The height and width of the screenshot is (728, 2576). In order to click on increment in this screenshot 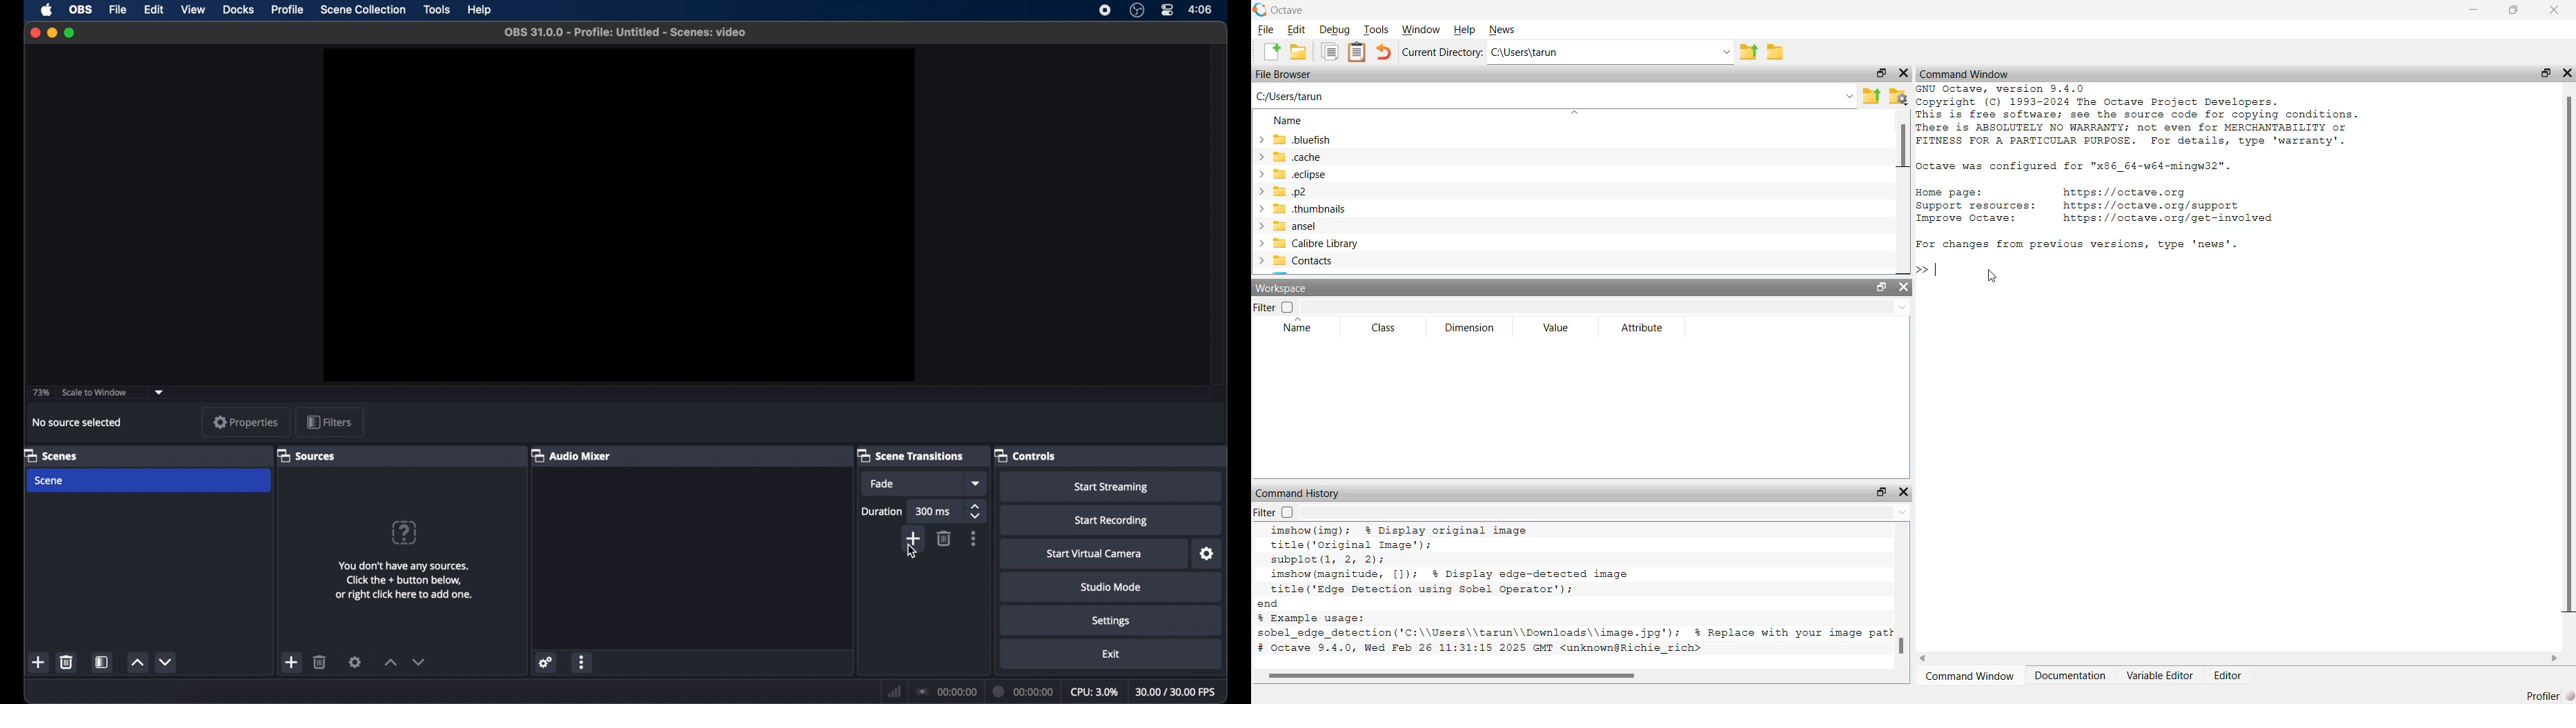, I will do `click(137, 662)`.